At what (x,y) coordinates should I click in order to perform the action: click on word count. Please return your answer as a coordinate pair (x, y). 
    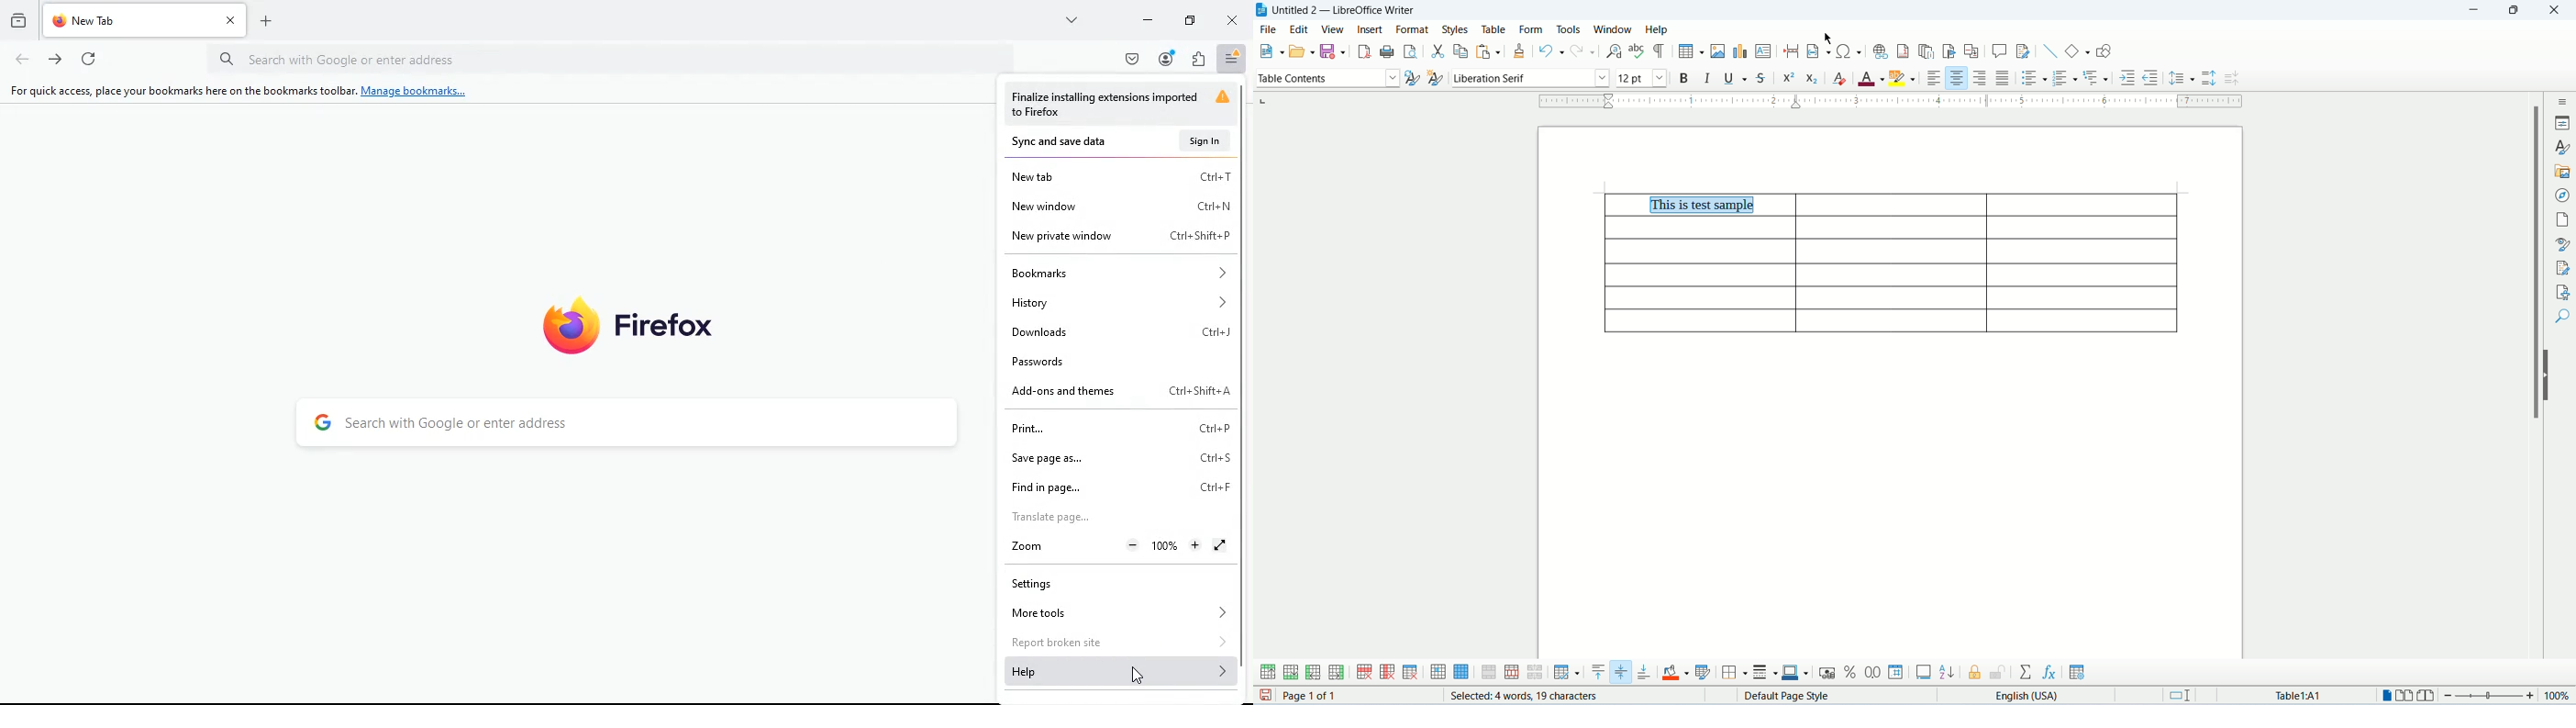
    Looking at the image, I should click on (1524, 696).